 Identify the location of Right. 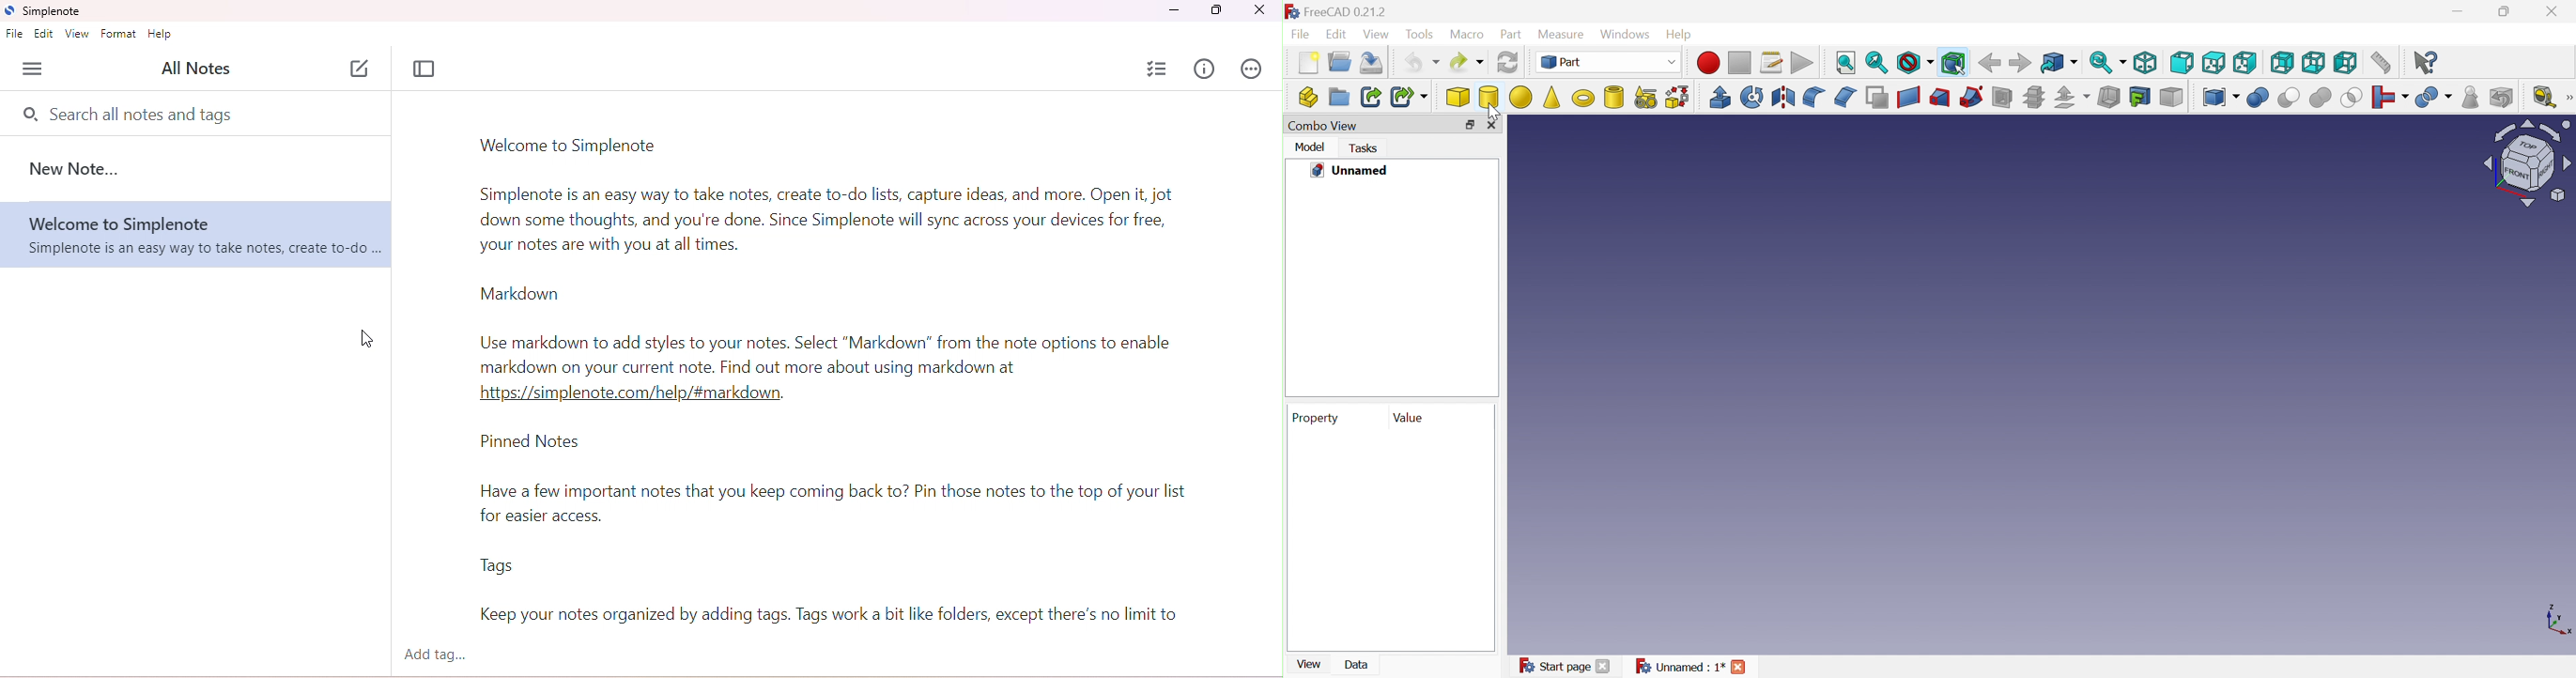
(2245, 64).